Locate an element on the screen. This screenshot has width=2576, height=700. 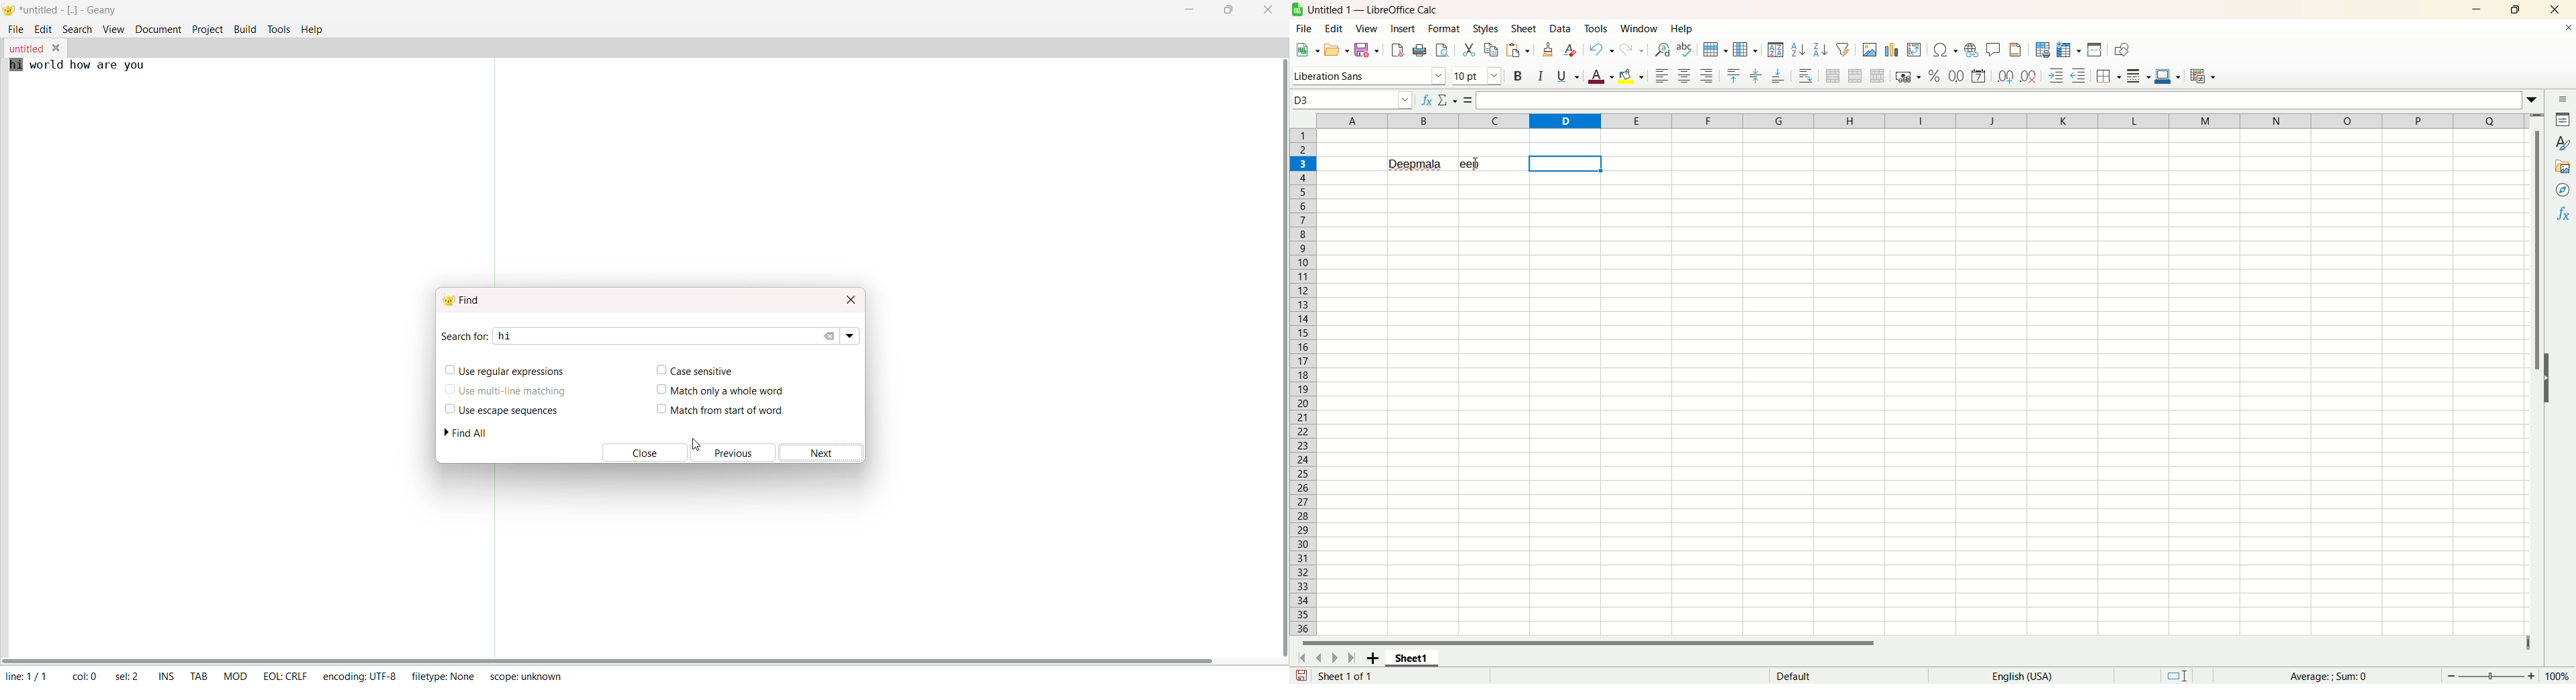
Sort is located at coordinates (1775, 49).